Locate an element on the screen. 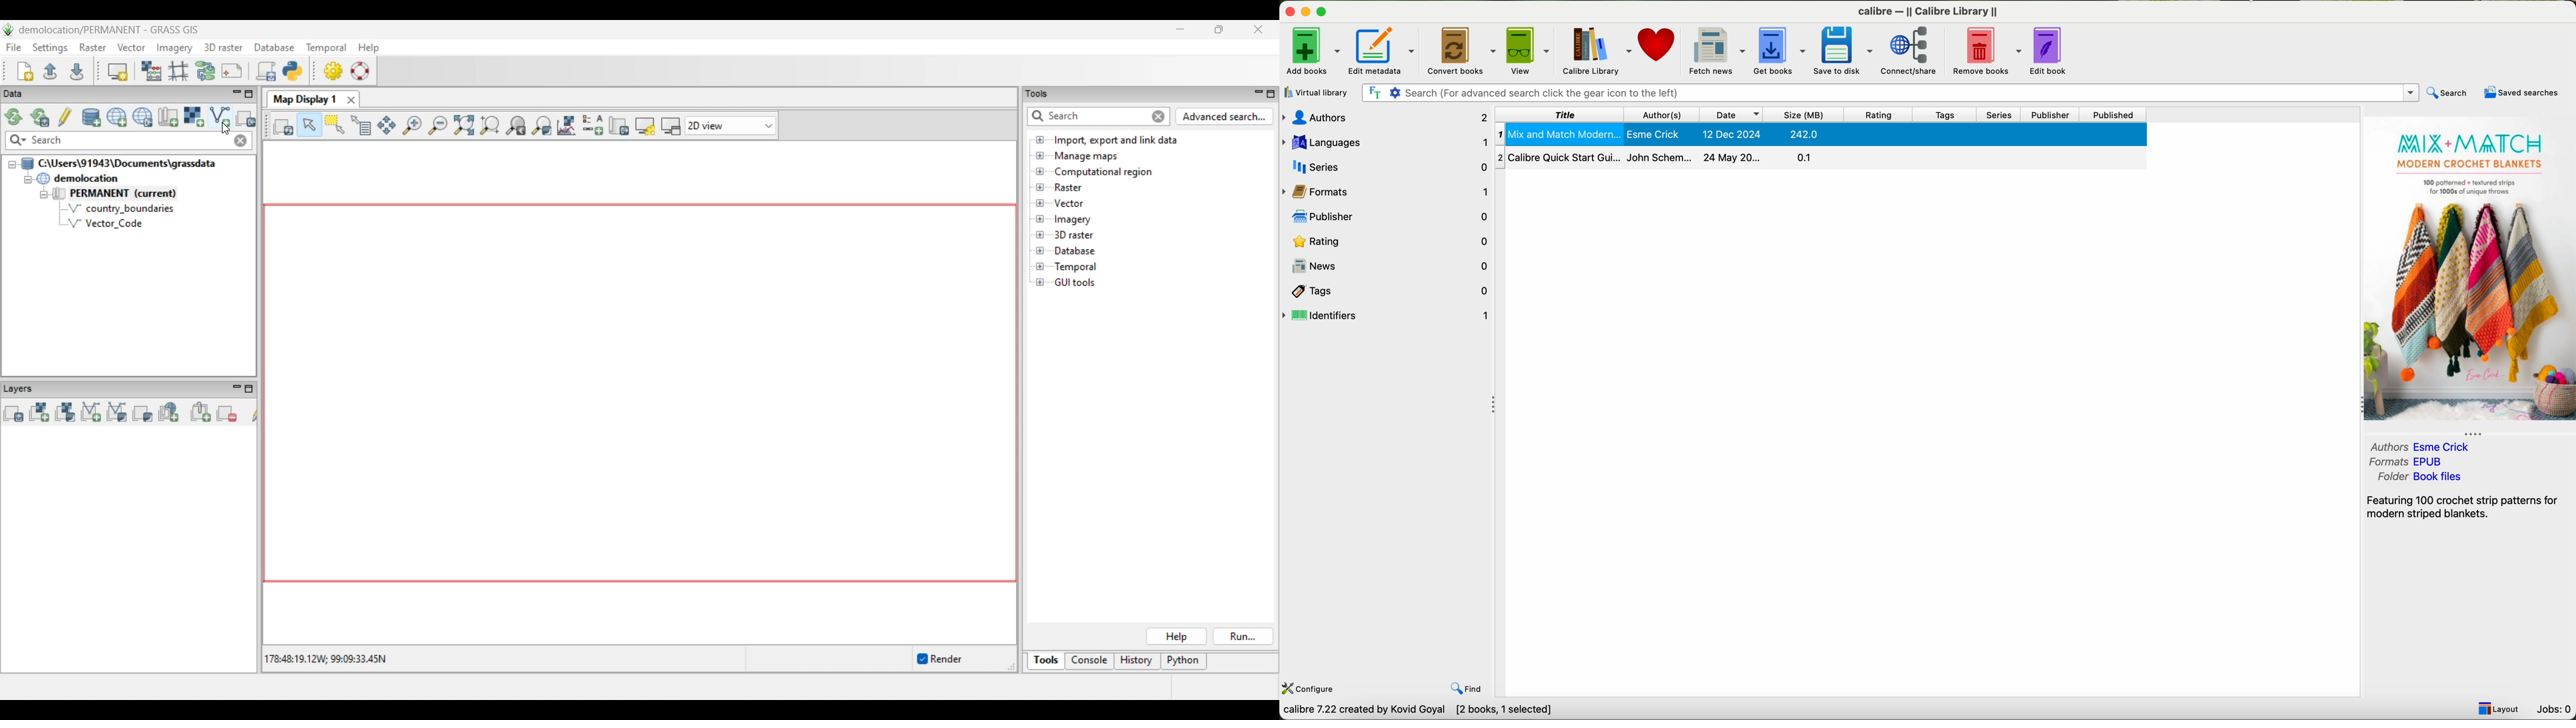  formats is located at coordinates (2408, 462).